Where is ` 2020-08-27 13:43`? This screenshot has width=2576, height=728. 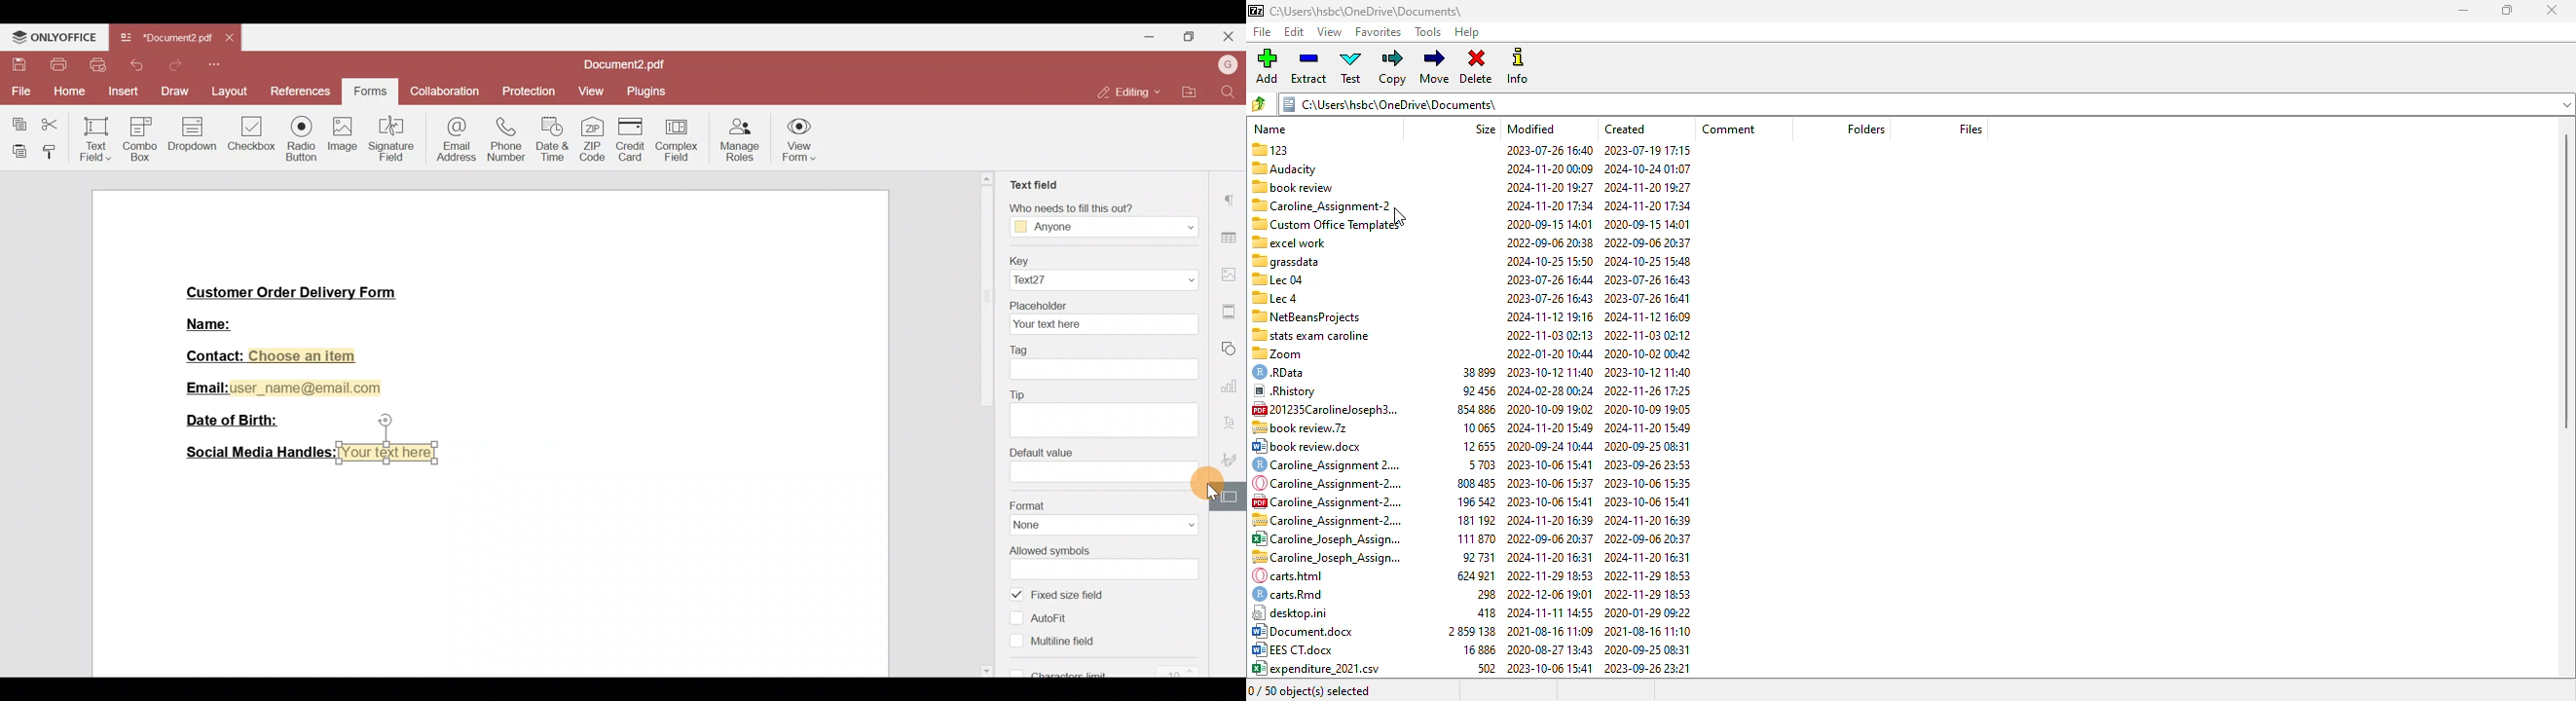  2020-08-27 13:43 is located at coordinates (1548, 648).